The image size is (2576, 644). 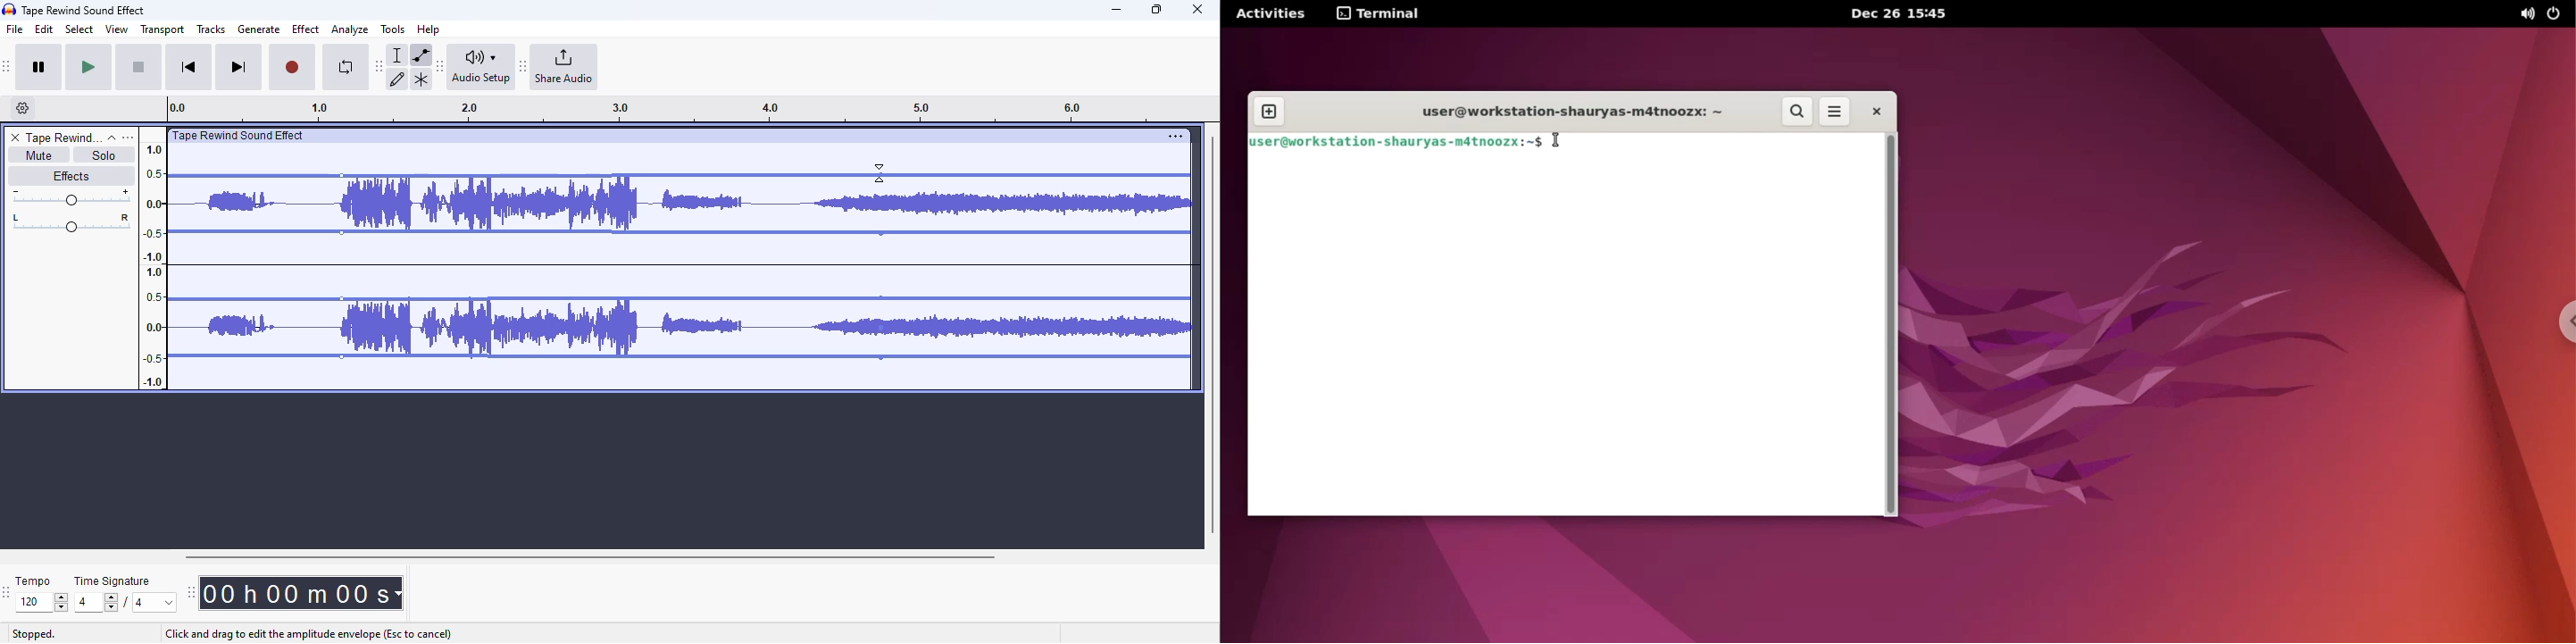 I want to click on skip to end, so click(x=238, y=68).